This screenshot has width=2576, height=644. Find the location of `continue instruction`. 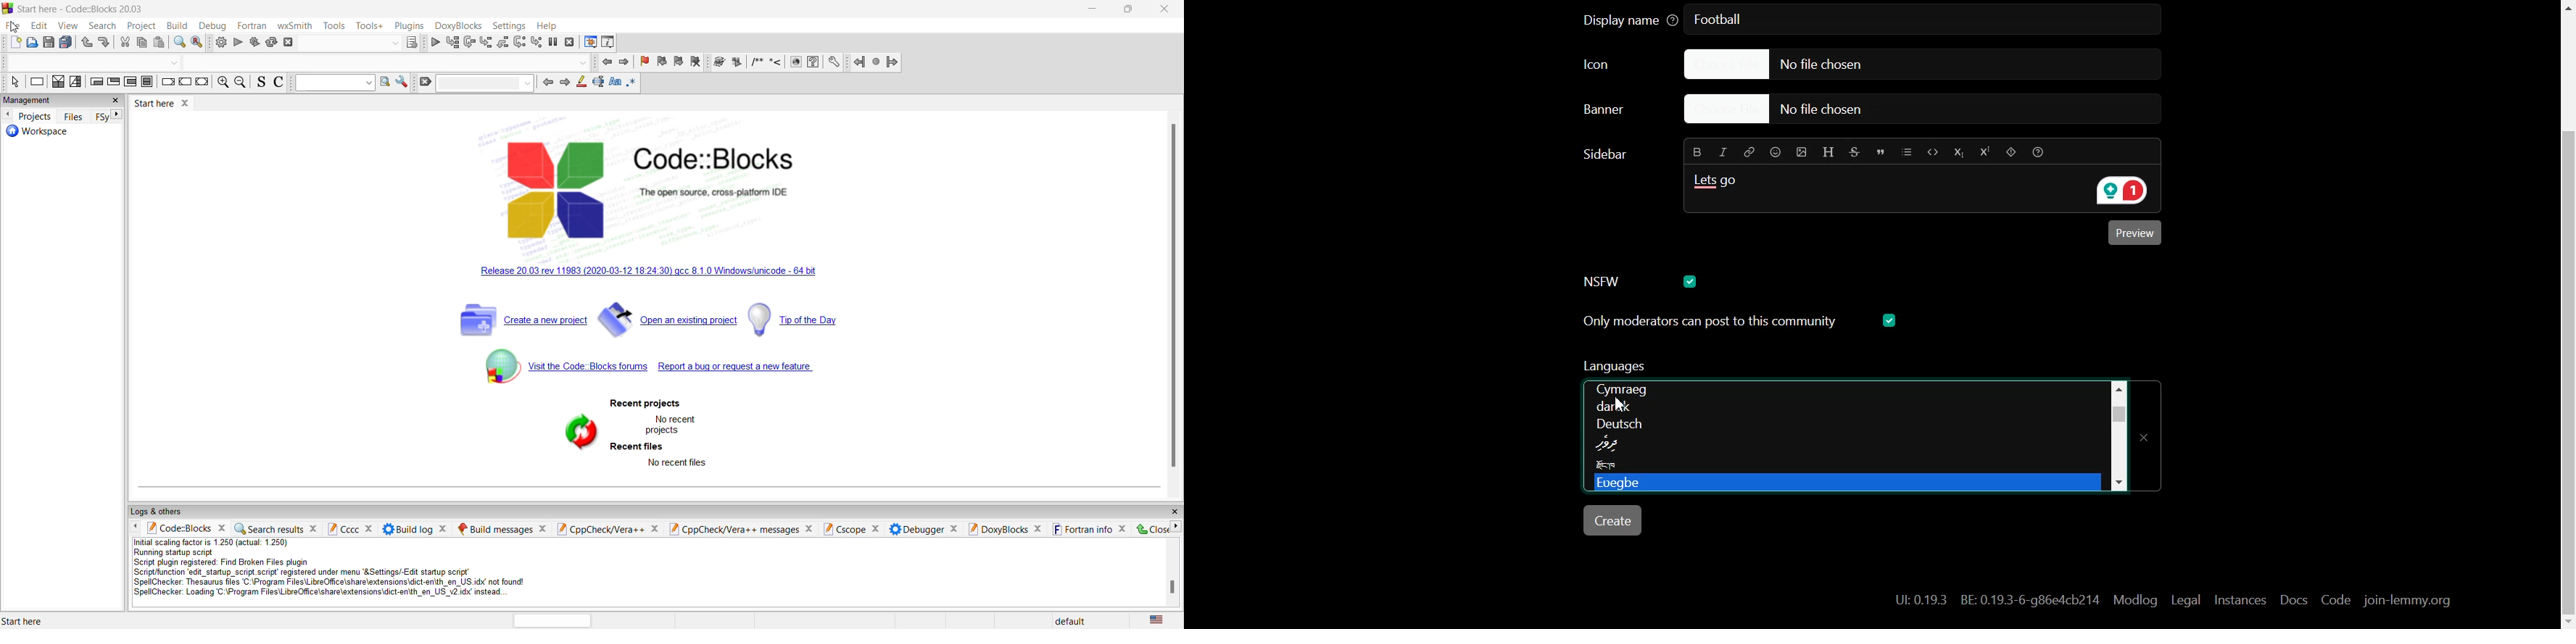

continue instruction is located at coordinates (184, 84).